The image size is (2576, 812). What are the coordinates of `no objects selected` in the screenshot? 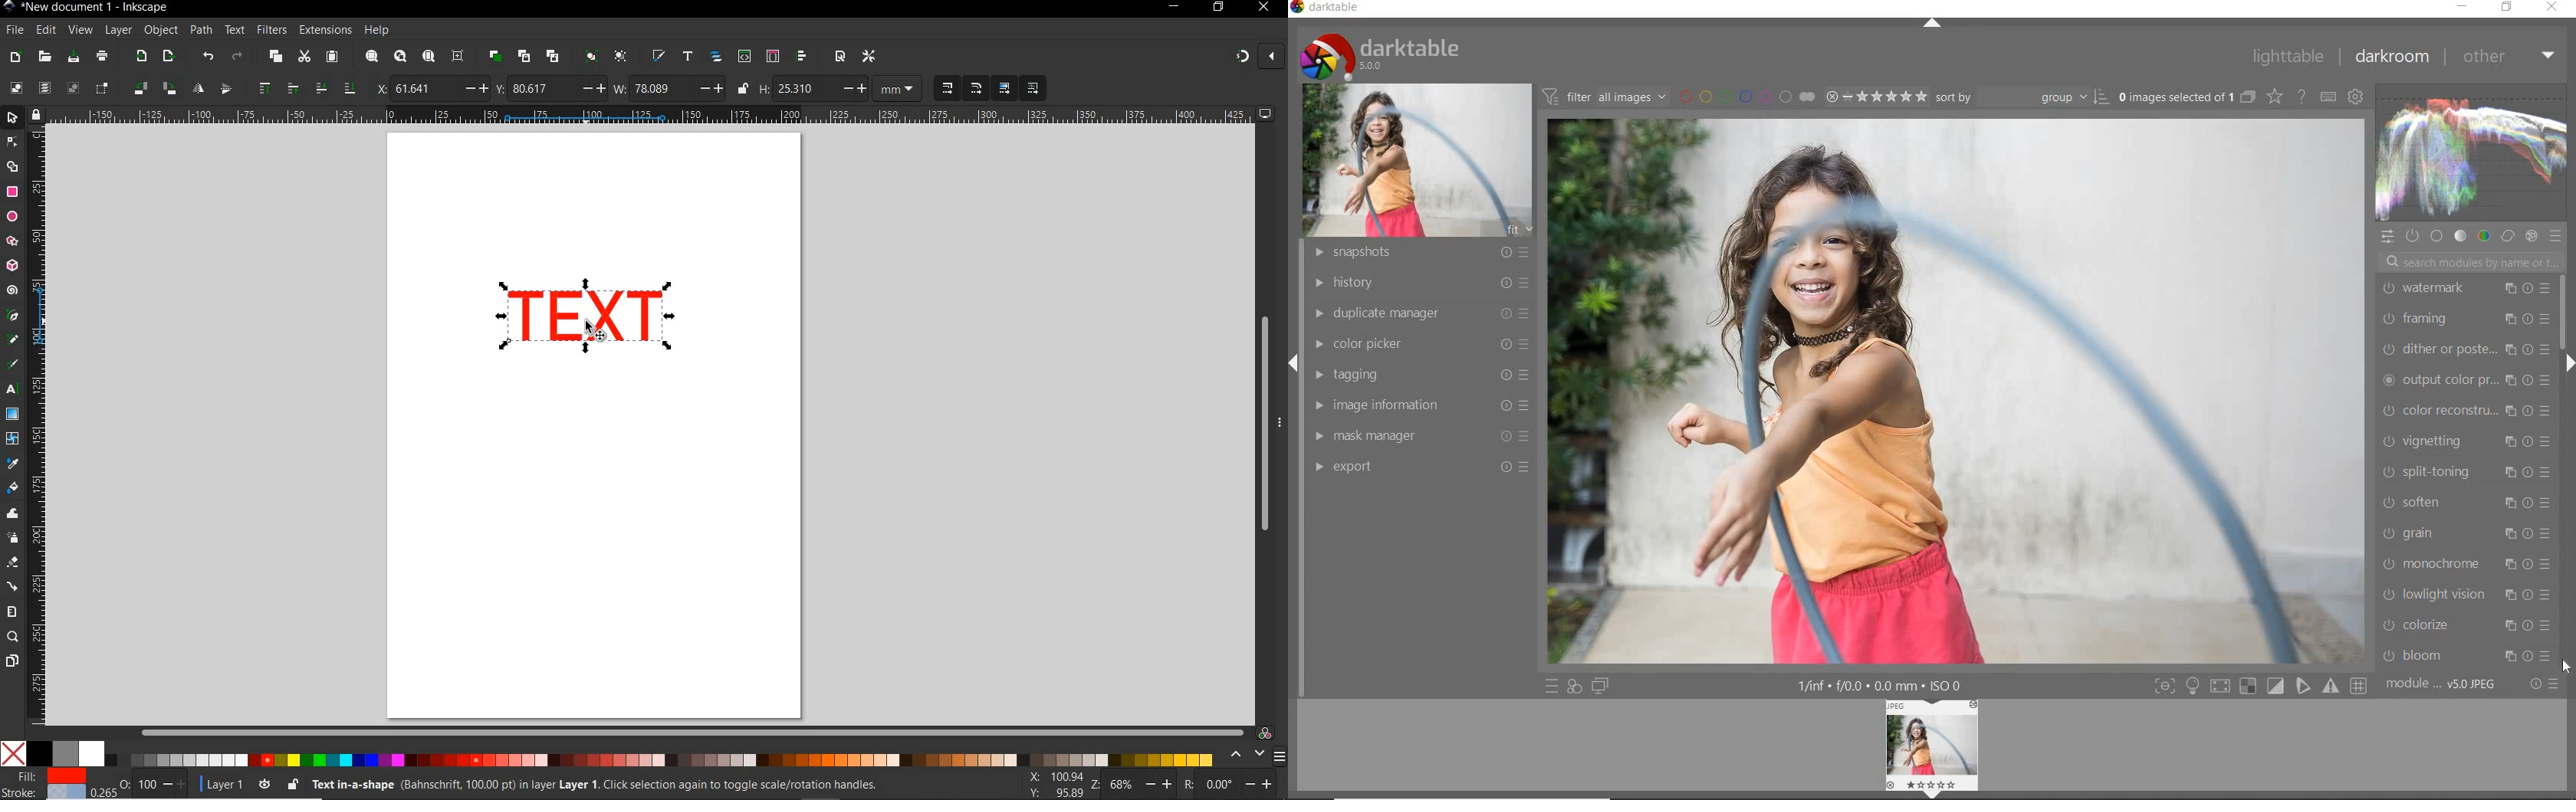 It's located at (587, 785).